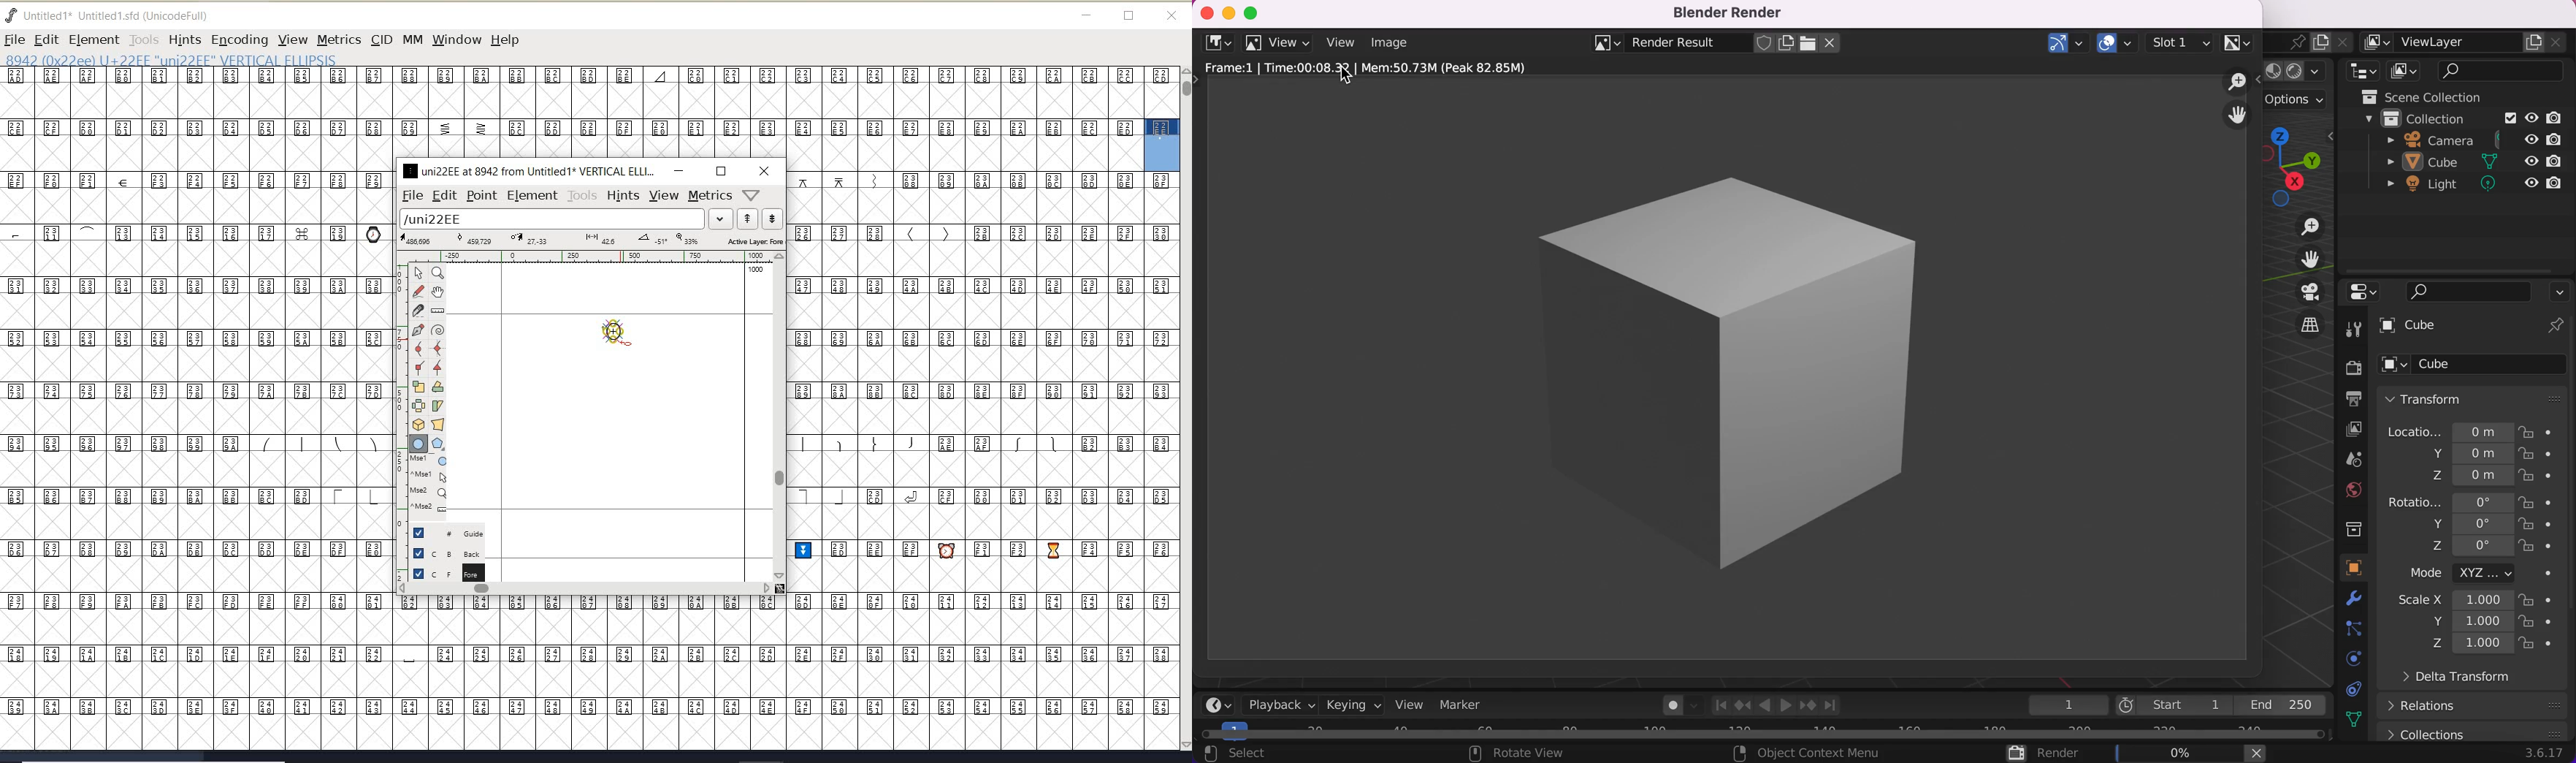 This screenshot has height=784, width=2576. Describe the element at coordinates (2445, 453) in the screenshot. I see `y 0m` at that location.